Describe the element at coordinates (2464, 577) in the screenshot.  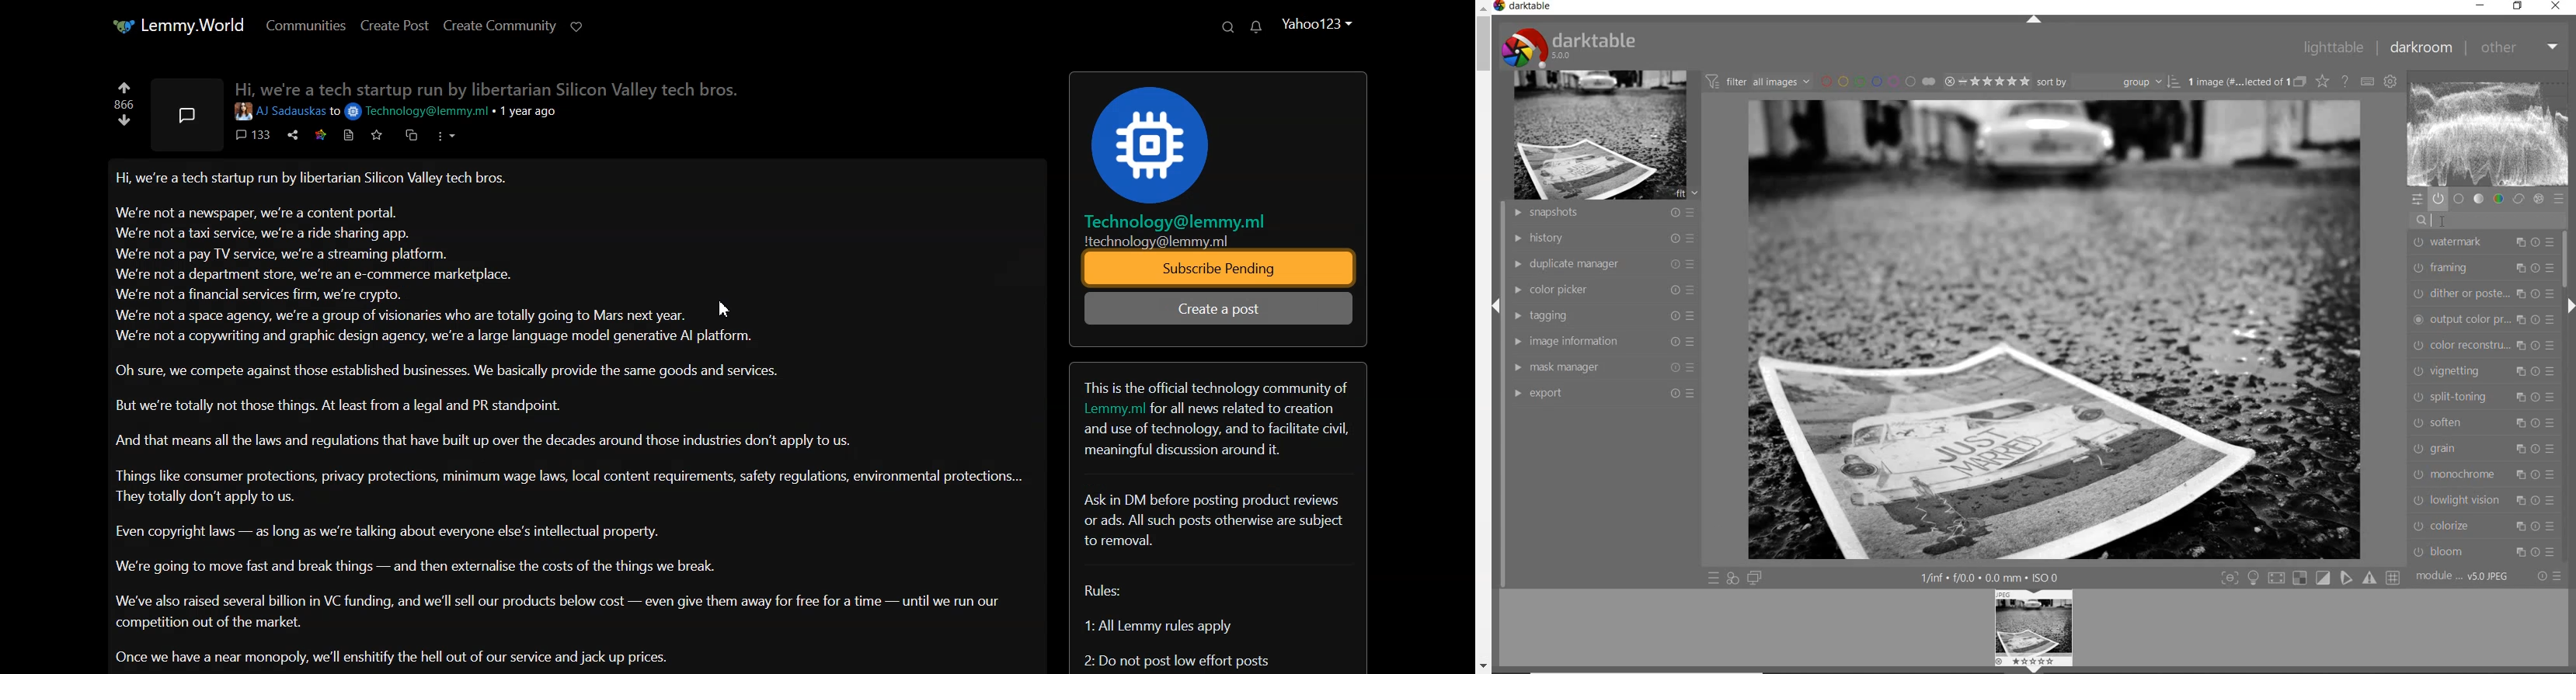
I see `model order` at that location.